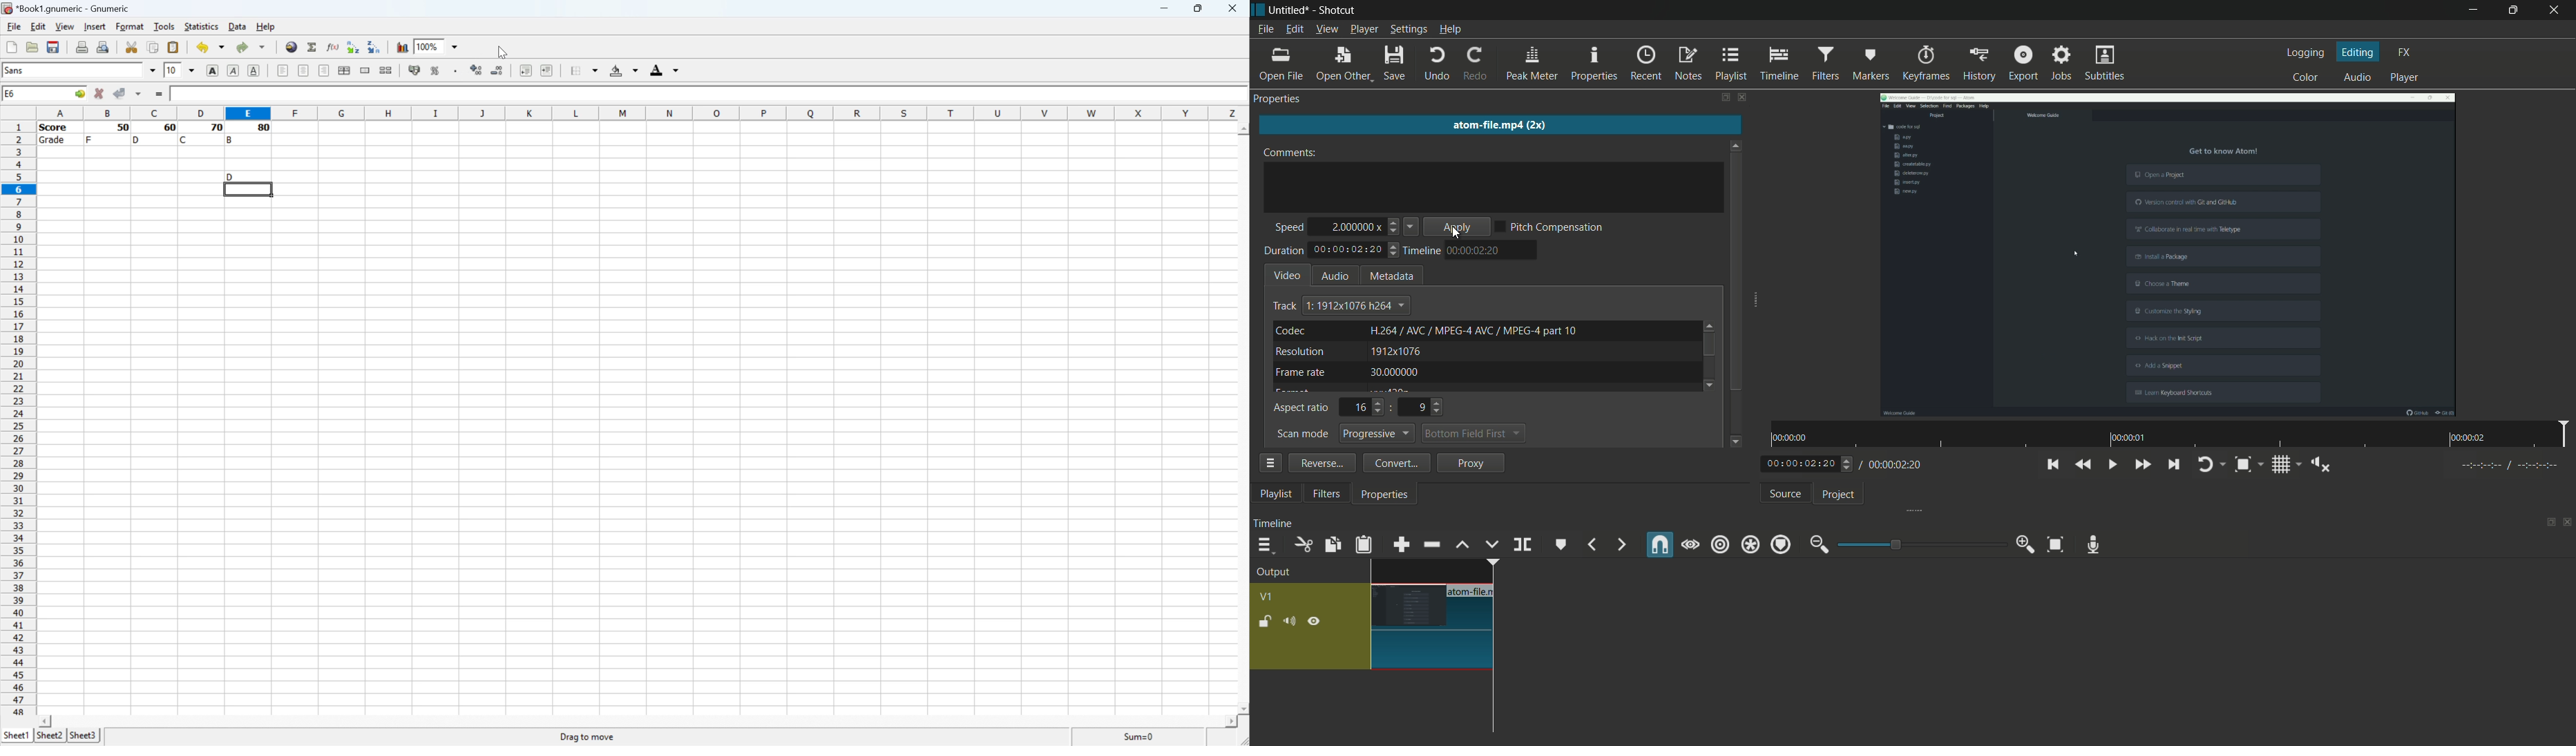 This screenshot has width=2576, height=756. What do you see at coordinates (1531, 64) in the screenshot?
I see `peak meter` at bounding box center [1531, 64].